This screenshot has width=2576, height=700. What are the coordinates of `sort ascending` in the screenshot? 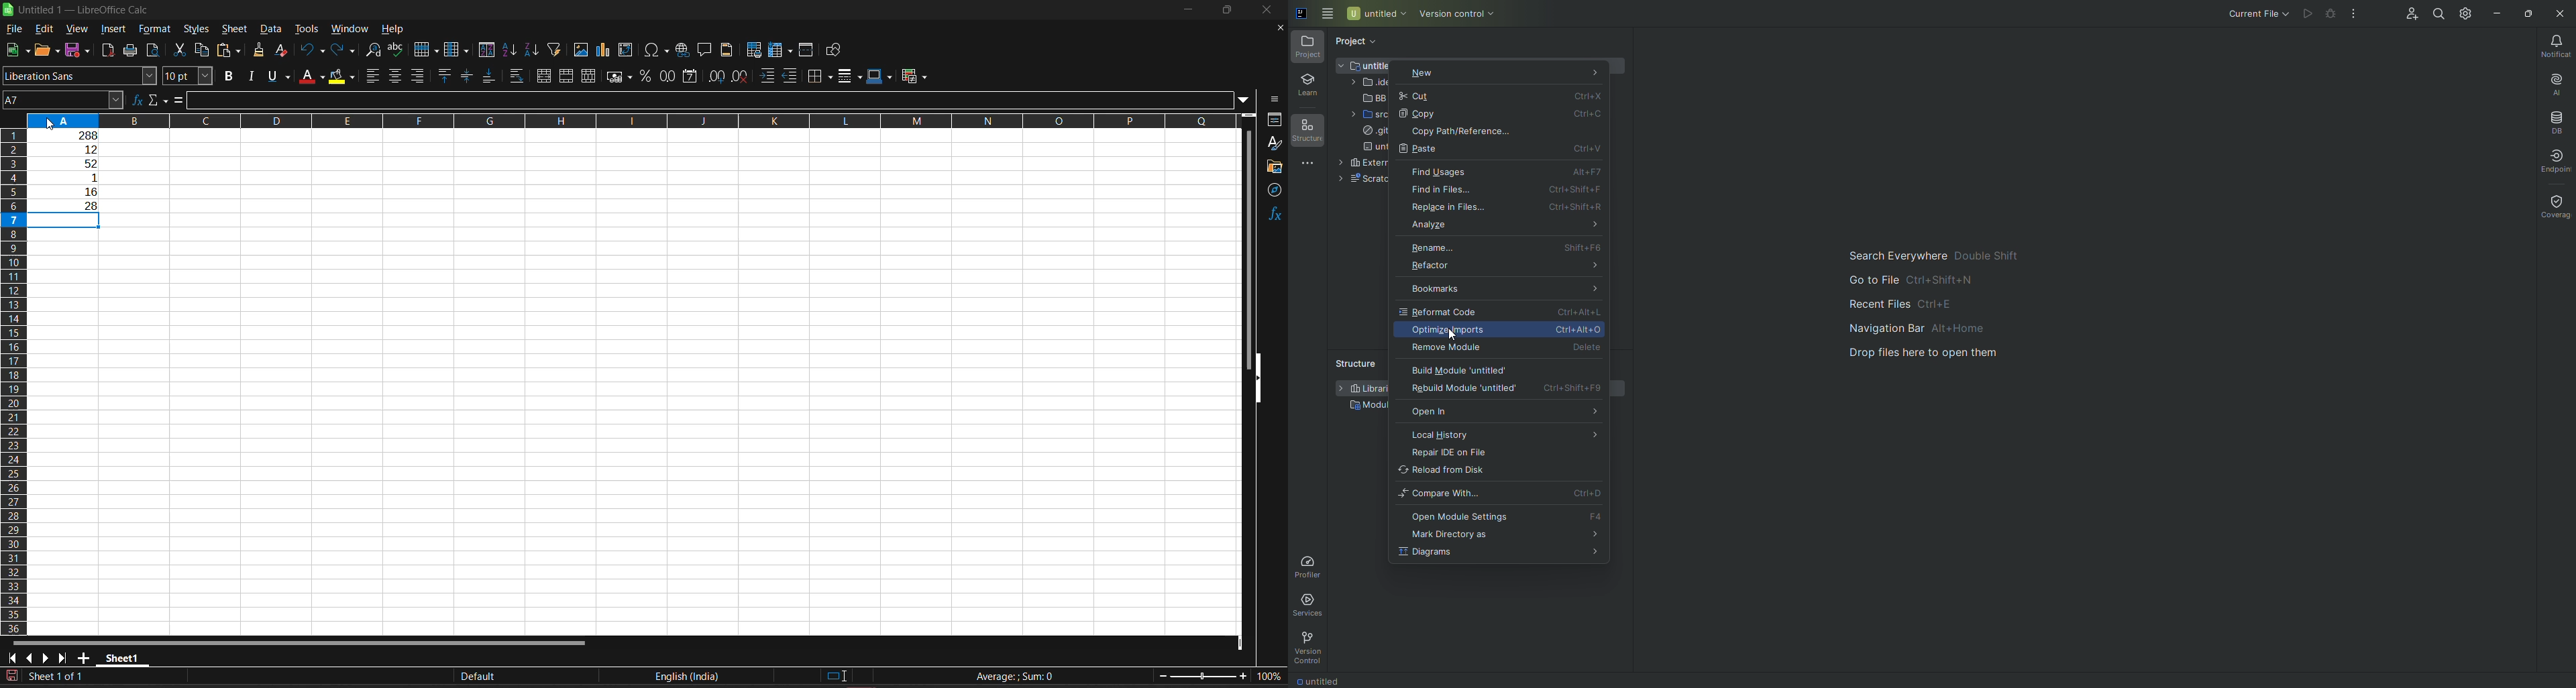 It's located at (510, 52).